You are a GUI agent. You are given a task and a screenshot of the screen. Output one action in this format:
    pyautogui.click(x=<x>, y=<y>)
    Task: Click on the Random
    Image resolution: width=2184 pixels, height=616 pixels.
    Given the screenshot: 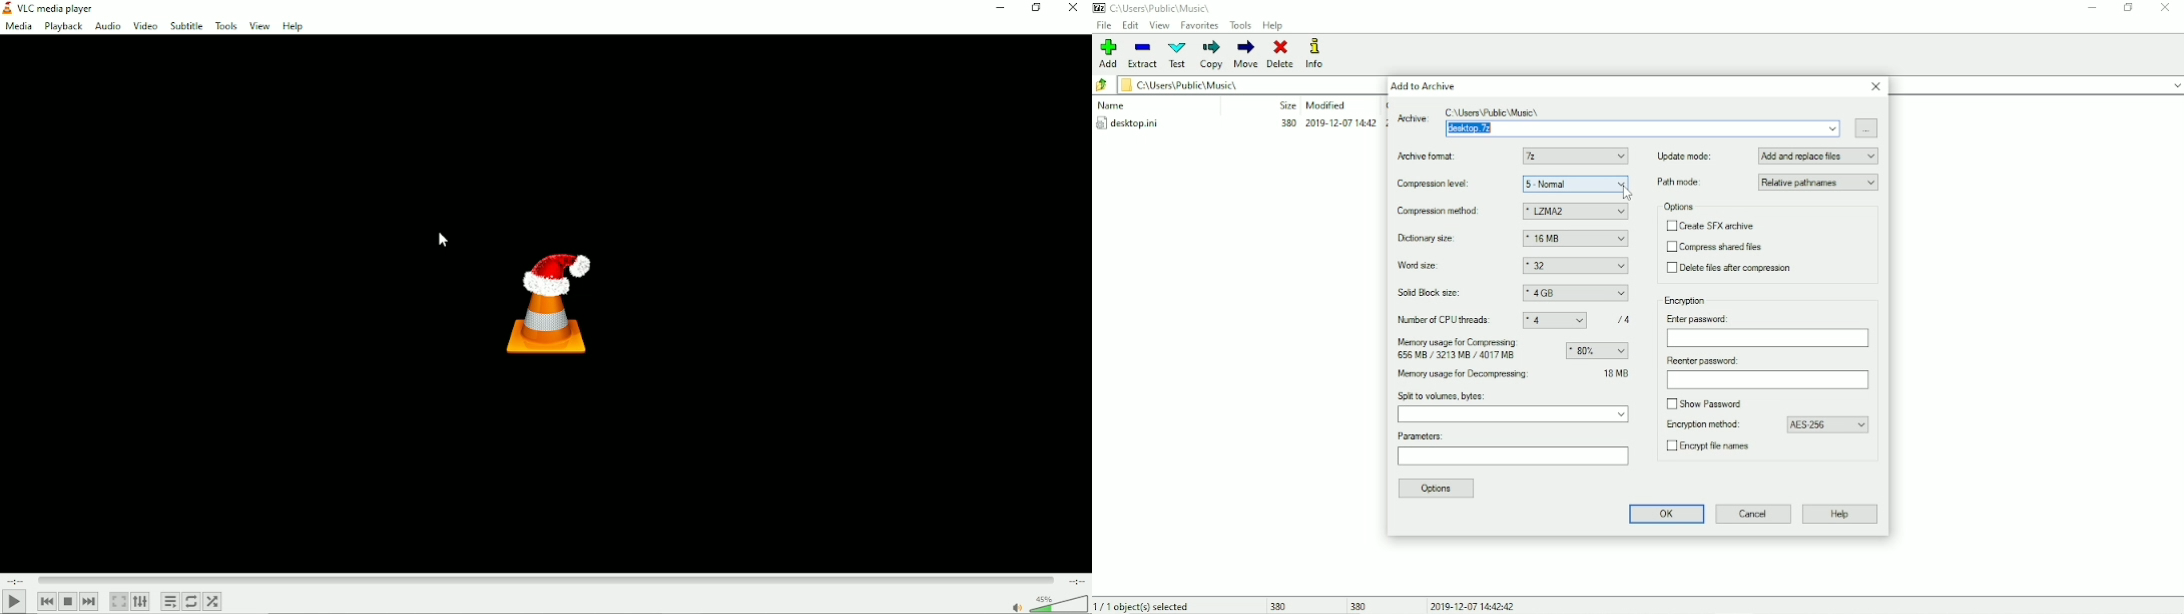 What is the action you would take?
    pyautogui.click(x=212, y=602)
    